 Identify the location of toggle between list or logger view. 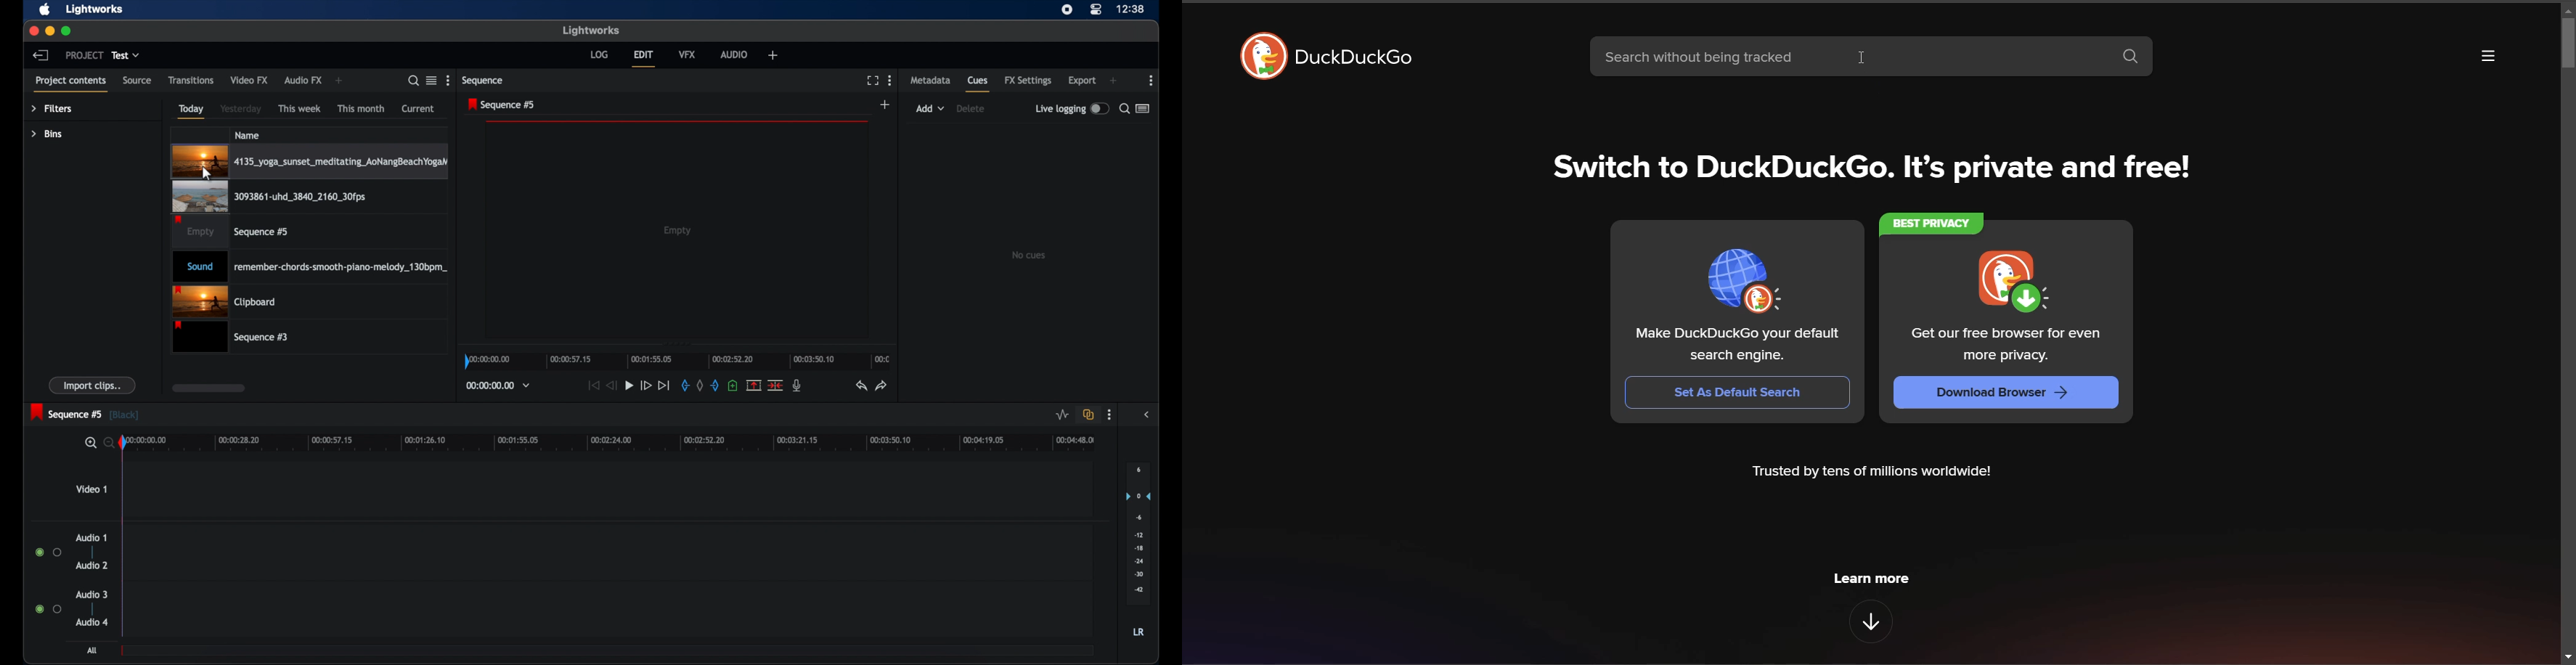
(1143, 108).